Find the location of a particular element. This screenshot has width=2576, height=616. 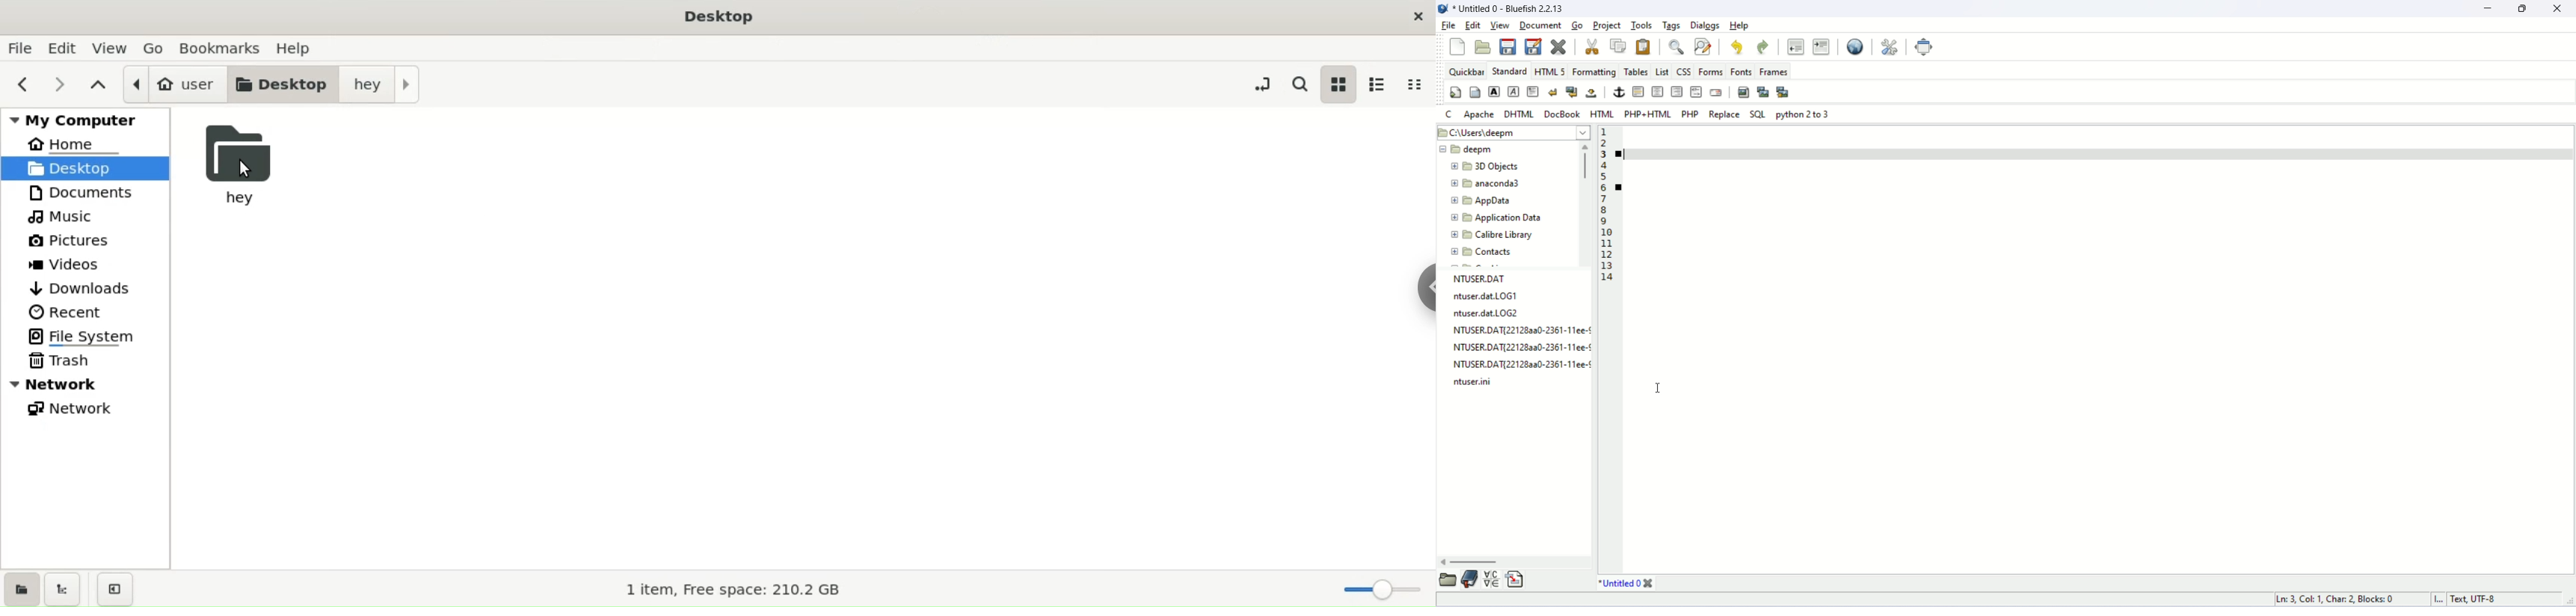

bookmarks is located at coordinates (1470, 584).